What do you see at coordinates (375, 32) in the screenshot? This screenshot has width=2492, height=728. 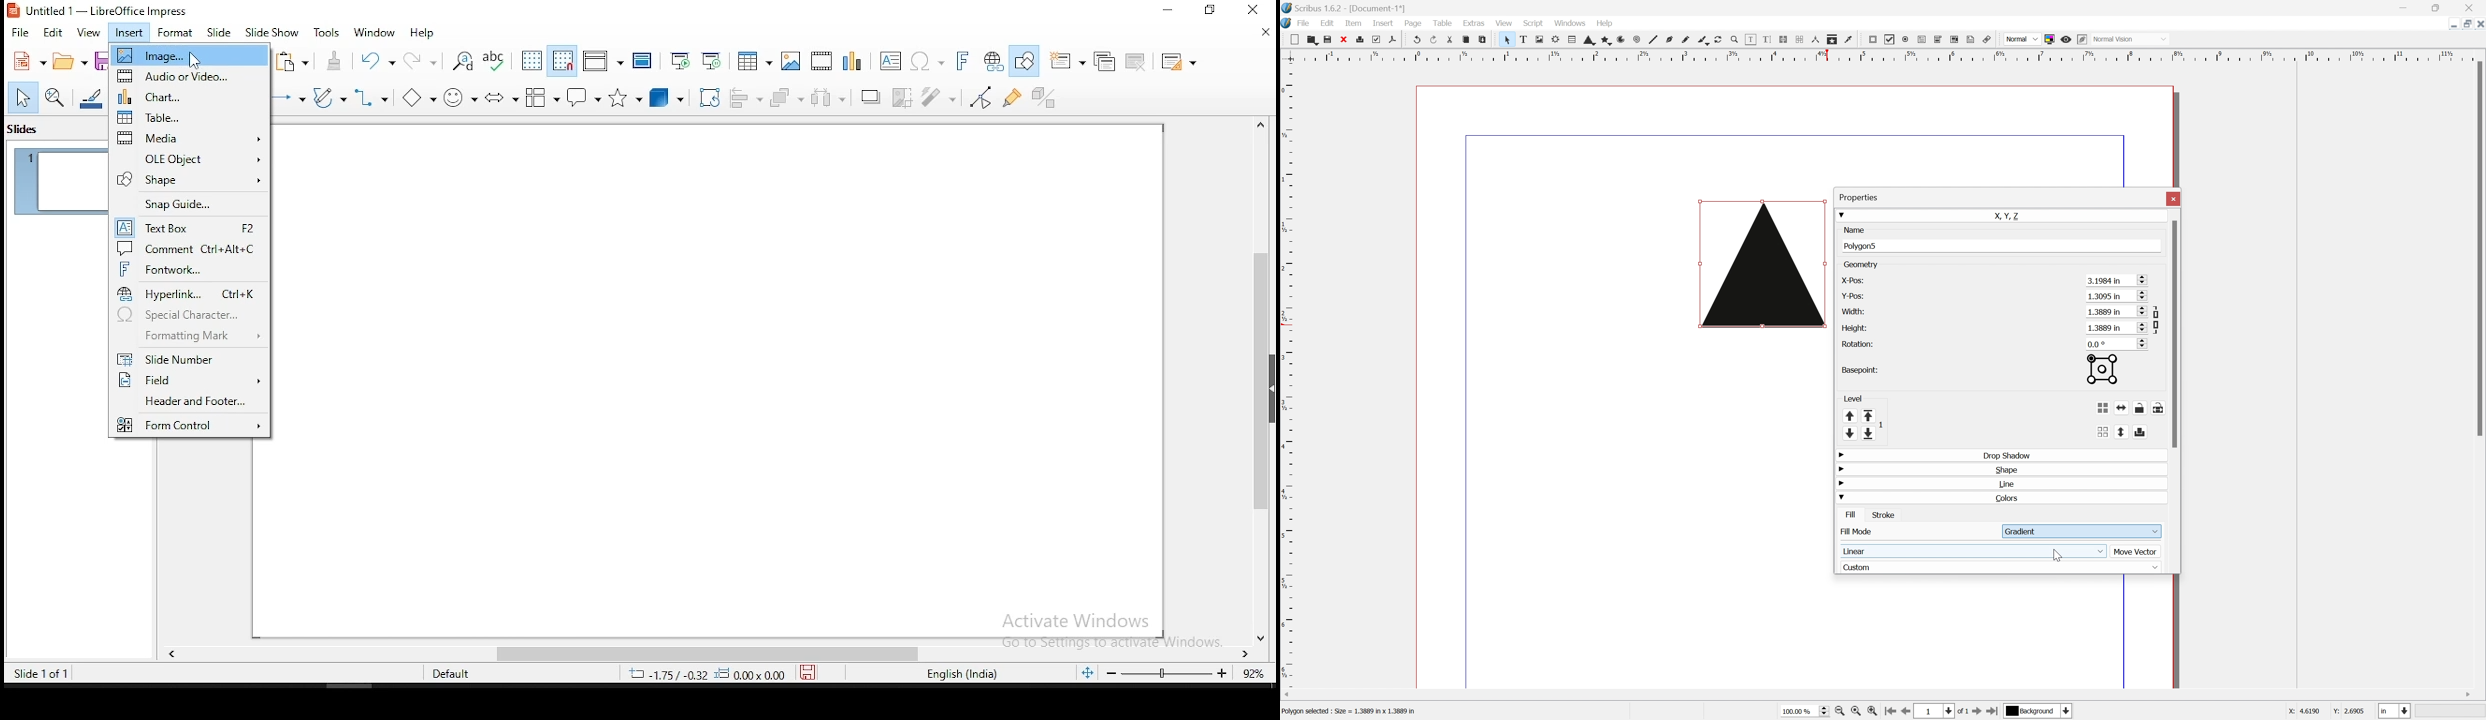 I see `window` at bounding box center [375, 32].